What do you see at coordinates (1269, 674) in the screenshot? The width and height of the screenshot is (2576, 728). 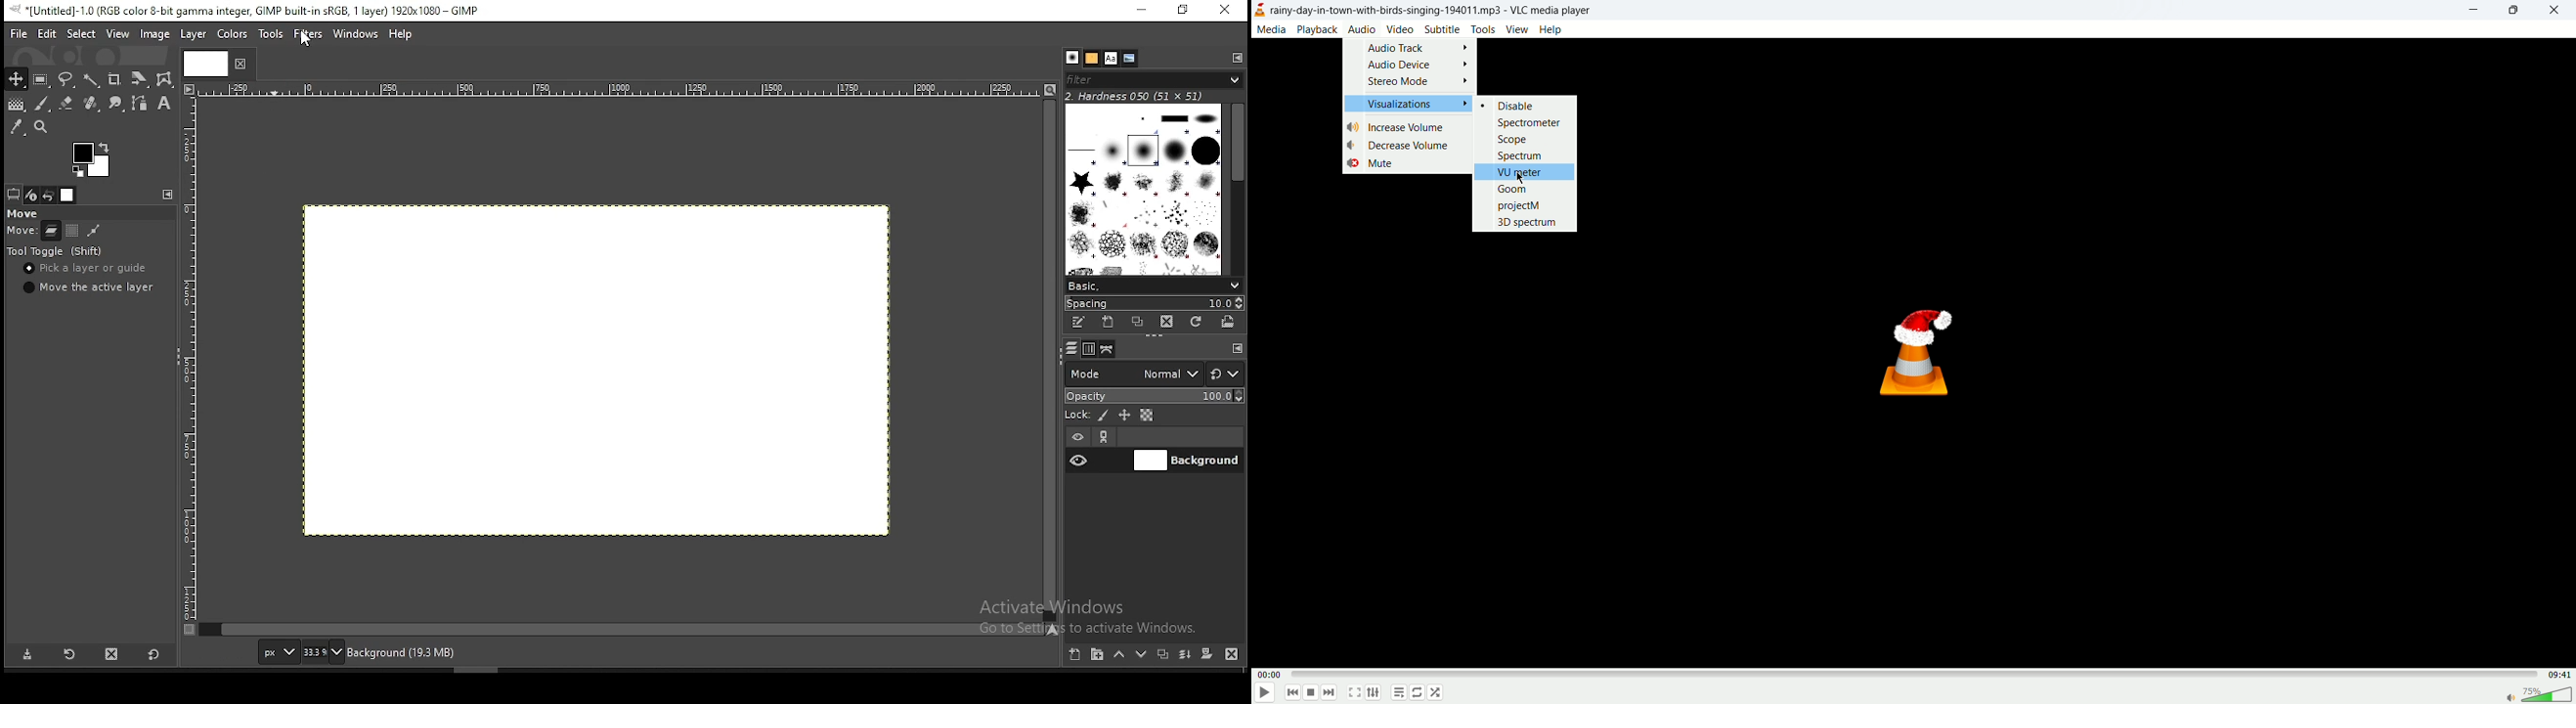 I see `played time` at bounding box center [1269, 674].